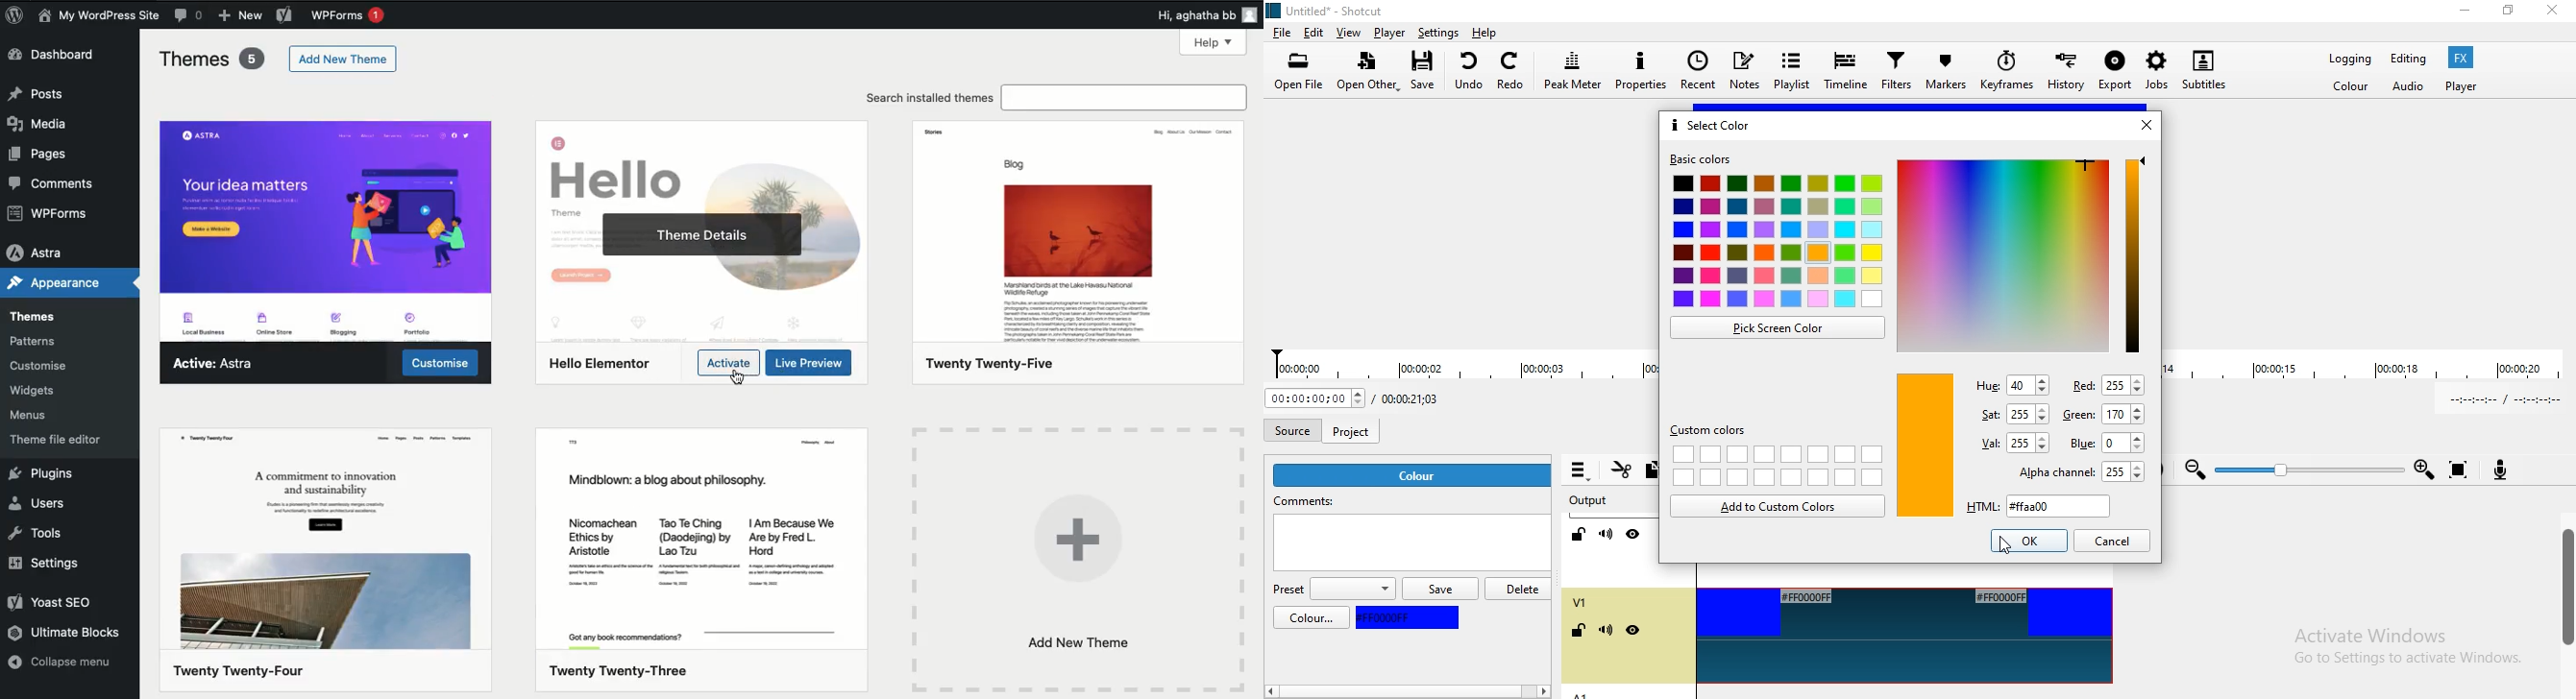 This screenshot has width=2576, height=700. I want to click on orange, so click(1925, 448).